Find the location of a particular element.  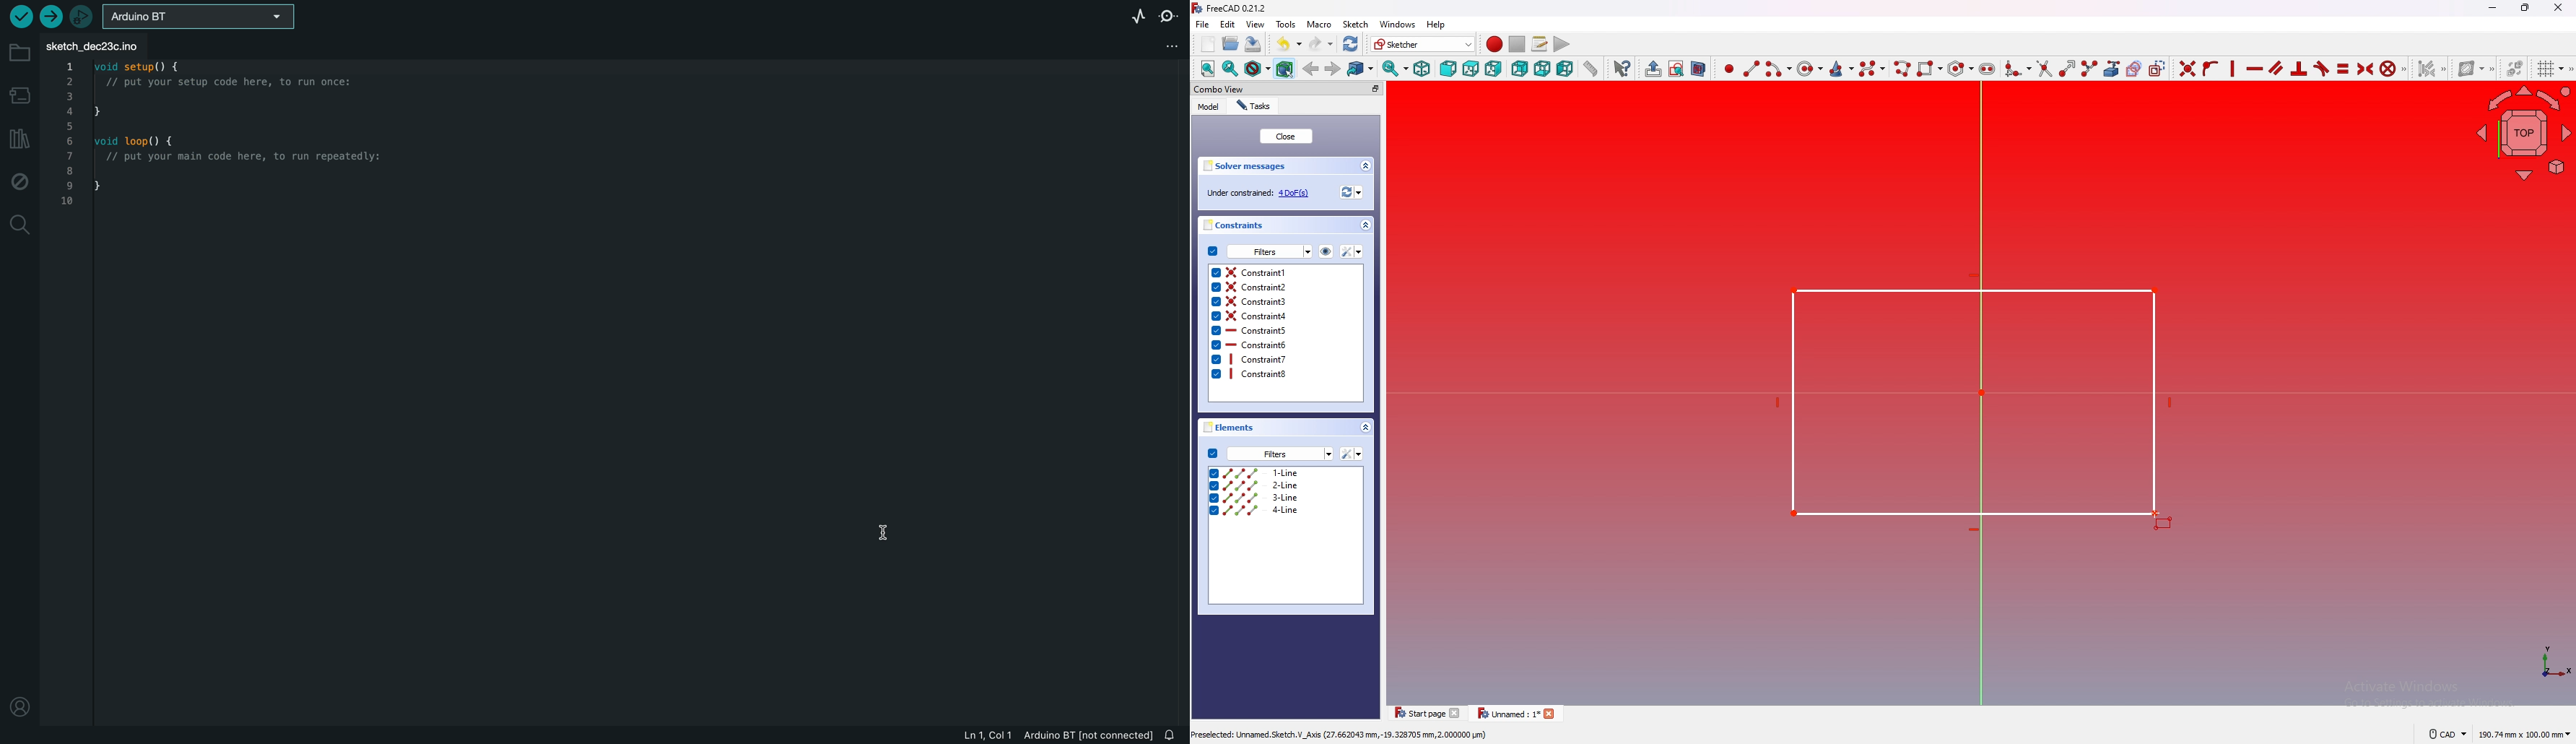

fit all is located at coordinates (1207, 69).